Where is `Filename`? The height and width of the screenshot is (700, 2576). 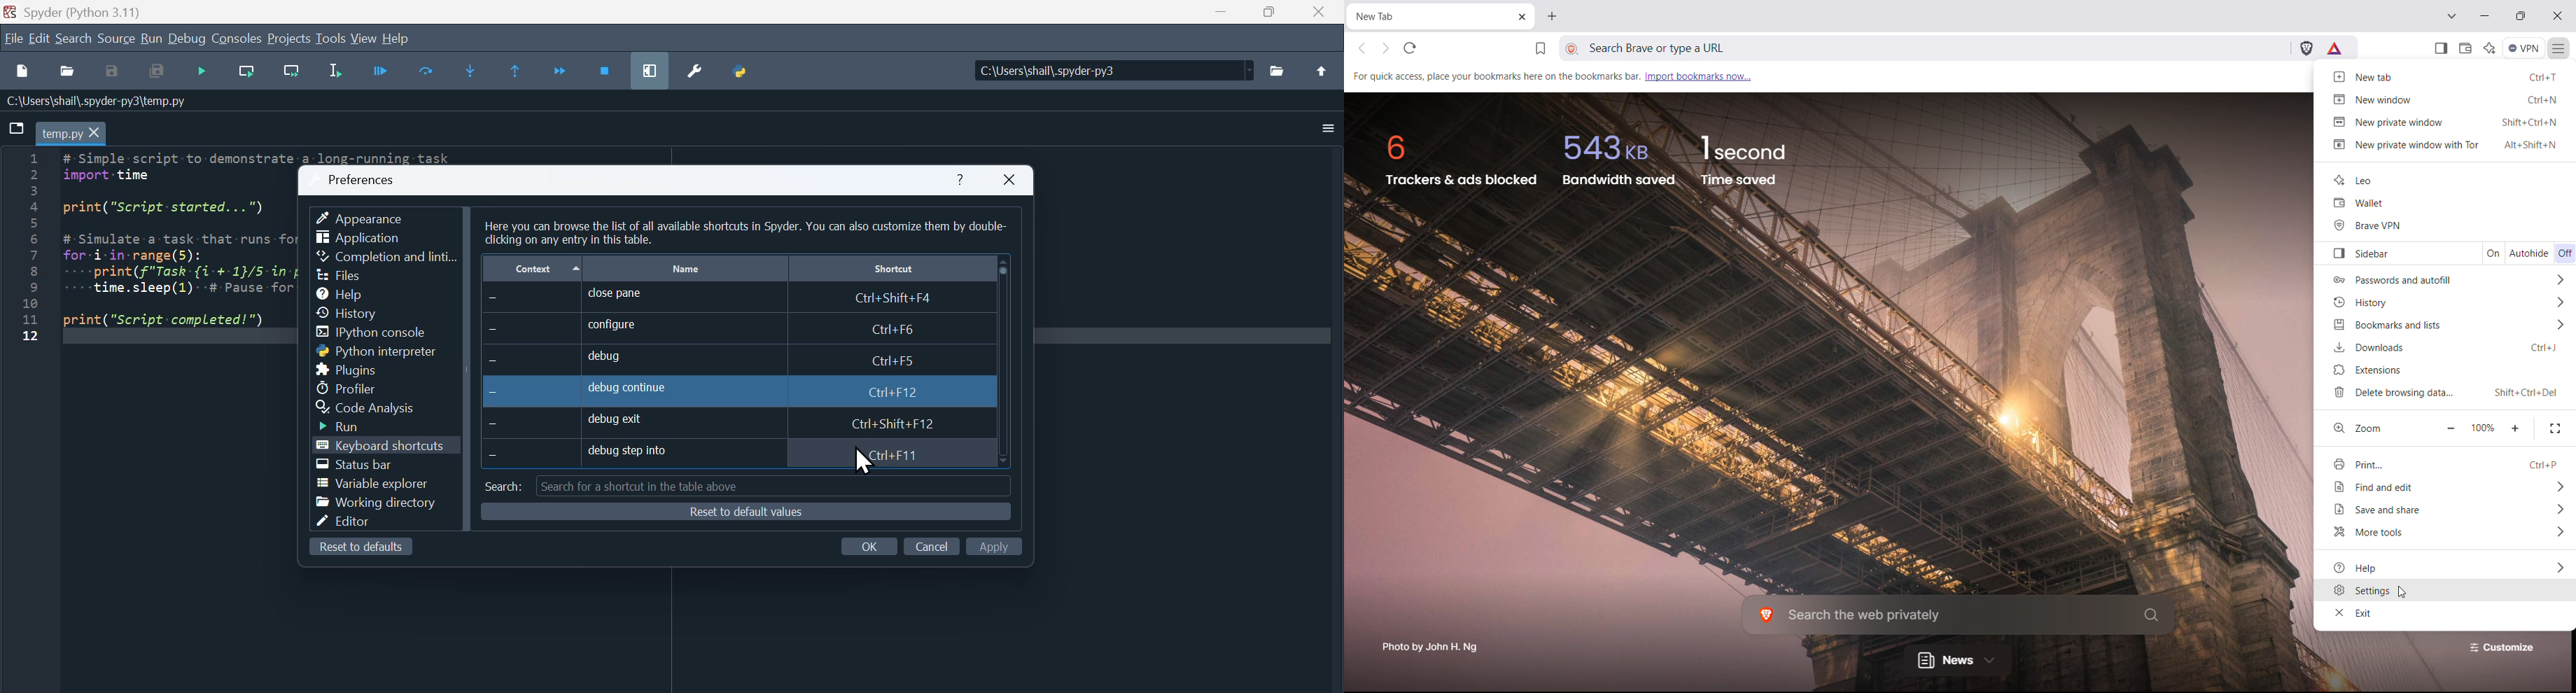 Filename is located at coordinates (74, 133).